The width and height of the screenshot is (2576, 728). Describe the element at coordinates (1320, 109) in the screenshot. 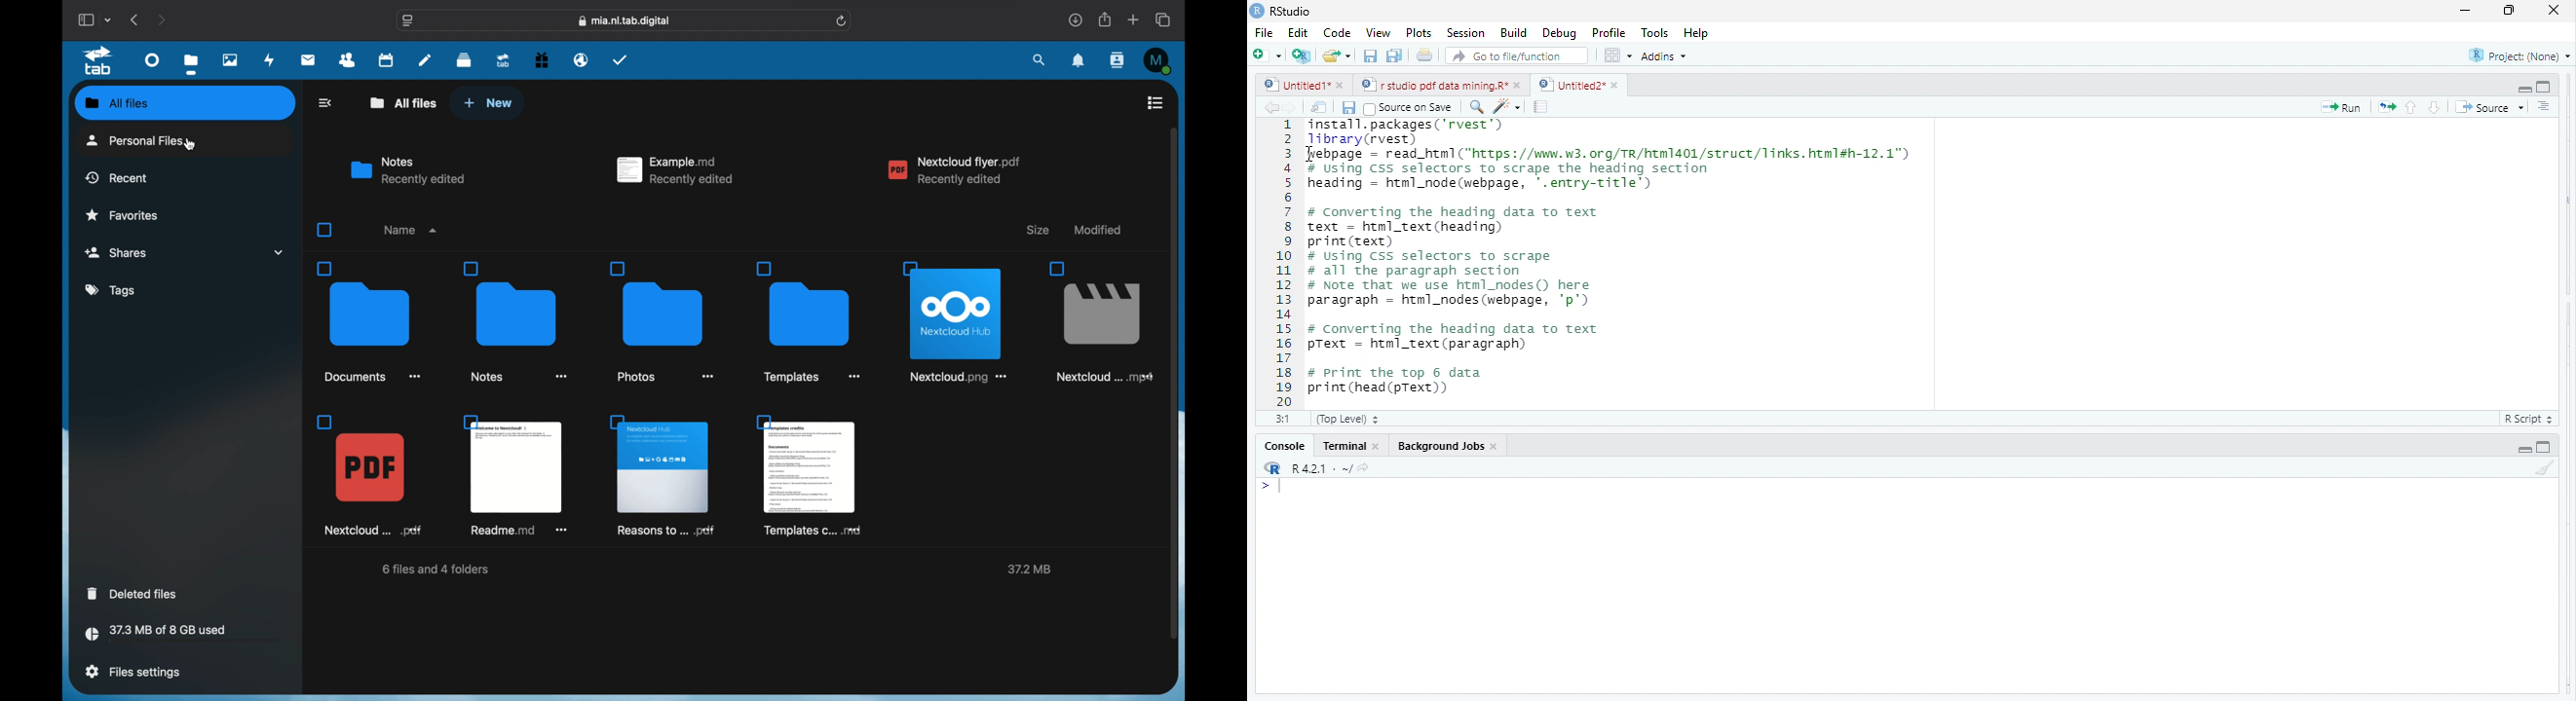

I see `show in new window` at that location.